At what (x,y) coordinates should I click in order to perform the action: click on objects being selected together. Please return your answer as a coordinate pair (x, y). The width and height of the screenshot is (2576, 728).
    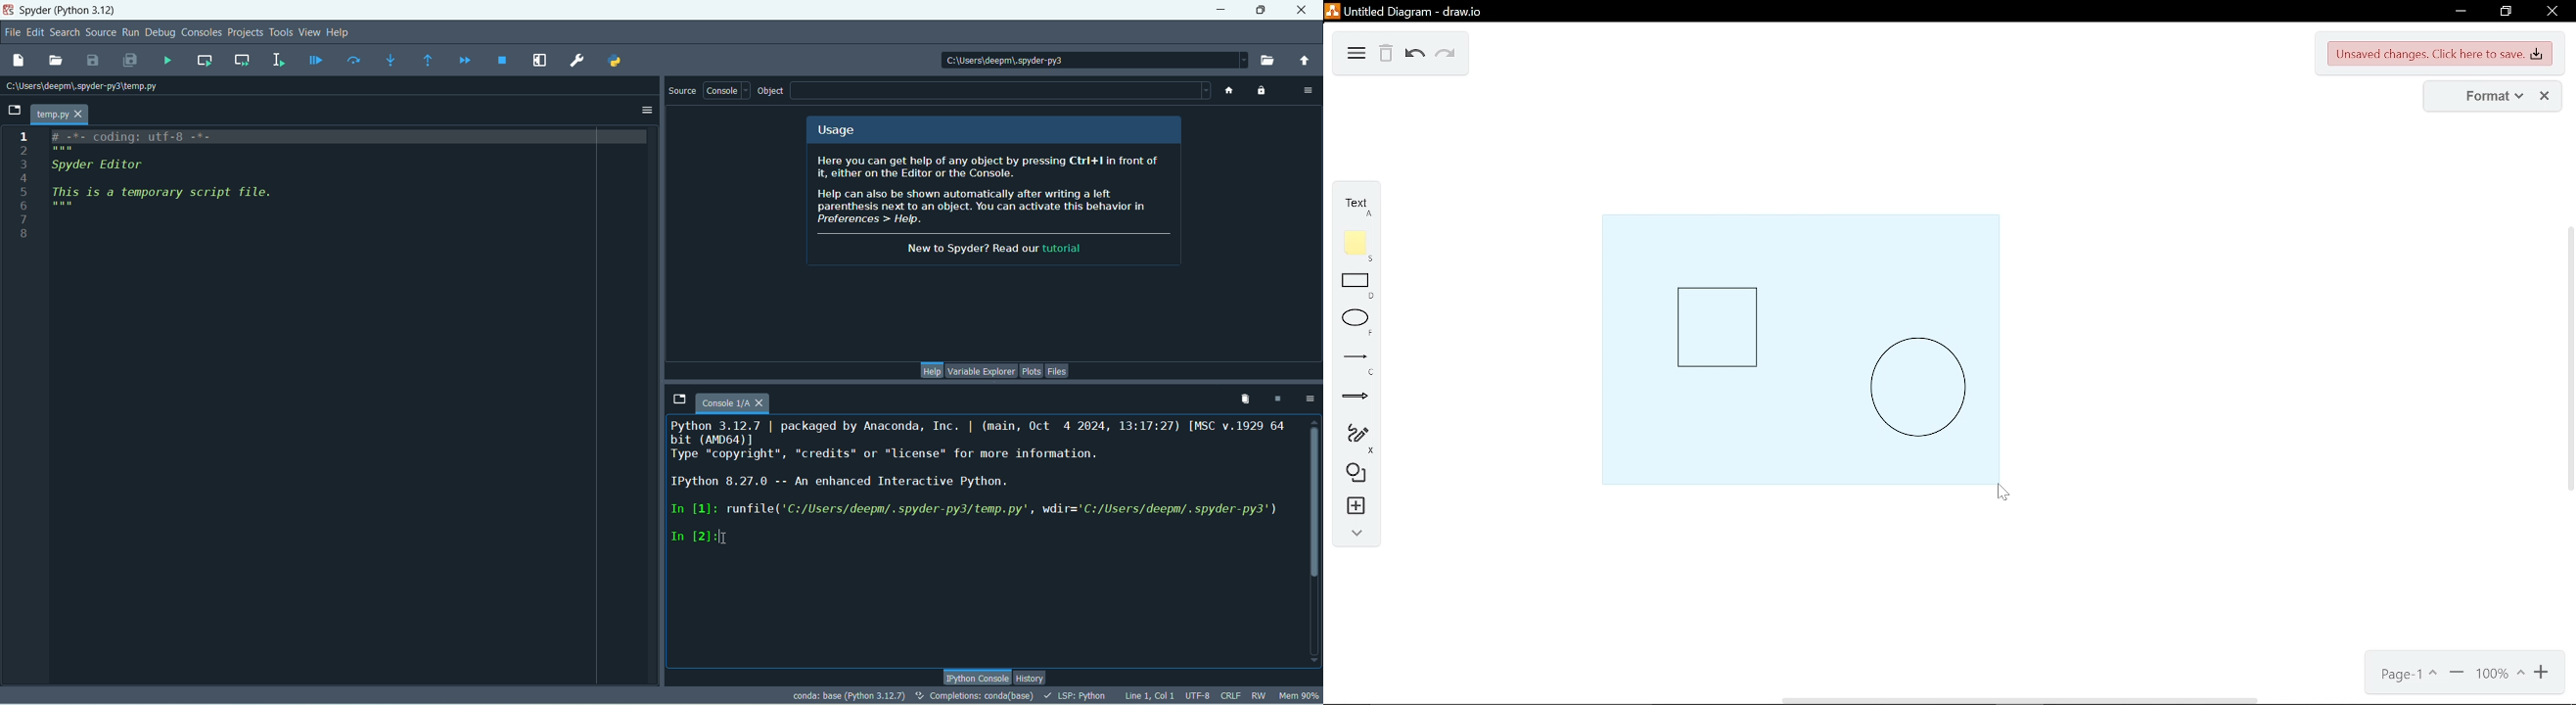
    Looking at the image, I should click on (1797, 345).